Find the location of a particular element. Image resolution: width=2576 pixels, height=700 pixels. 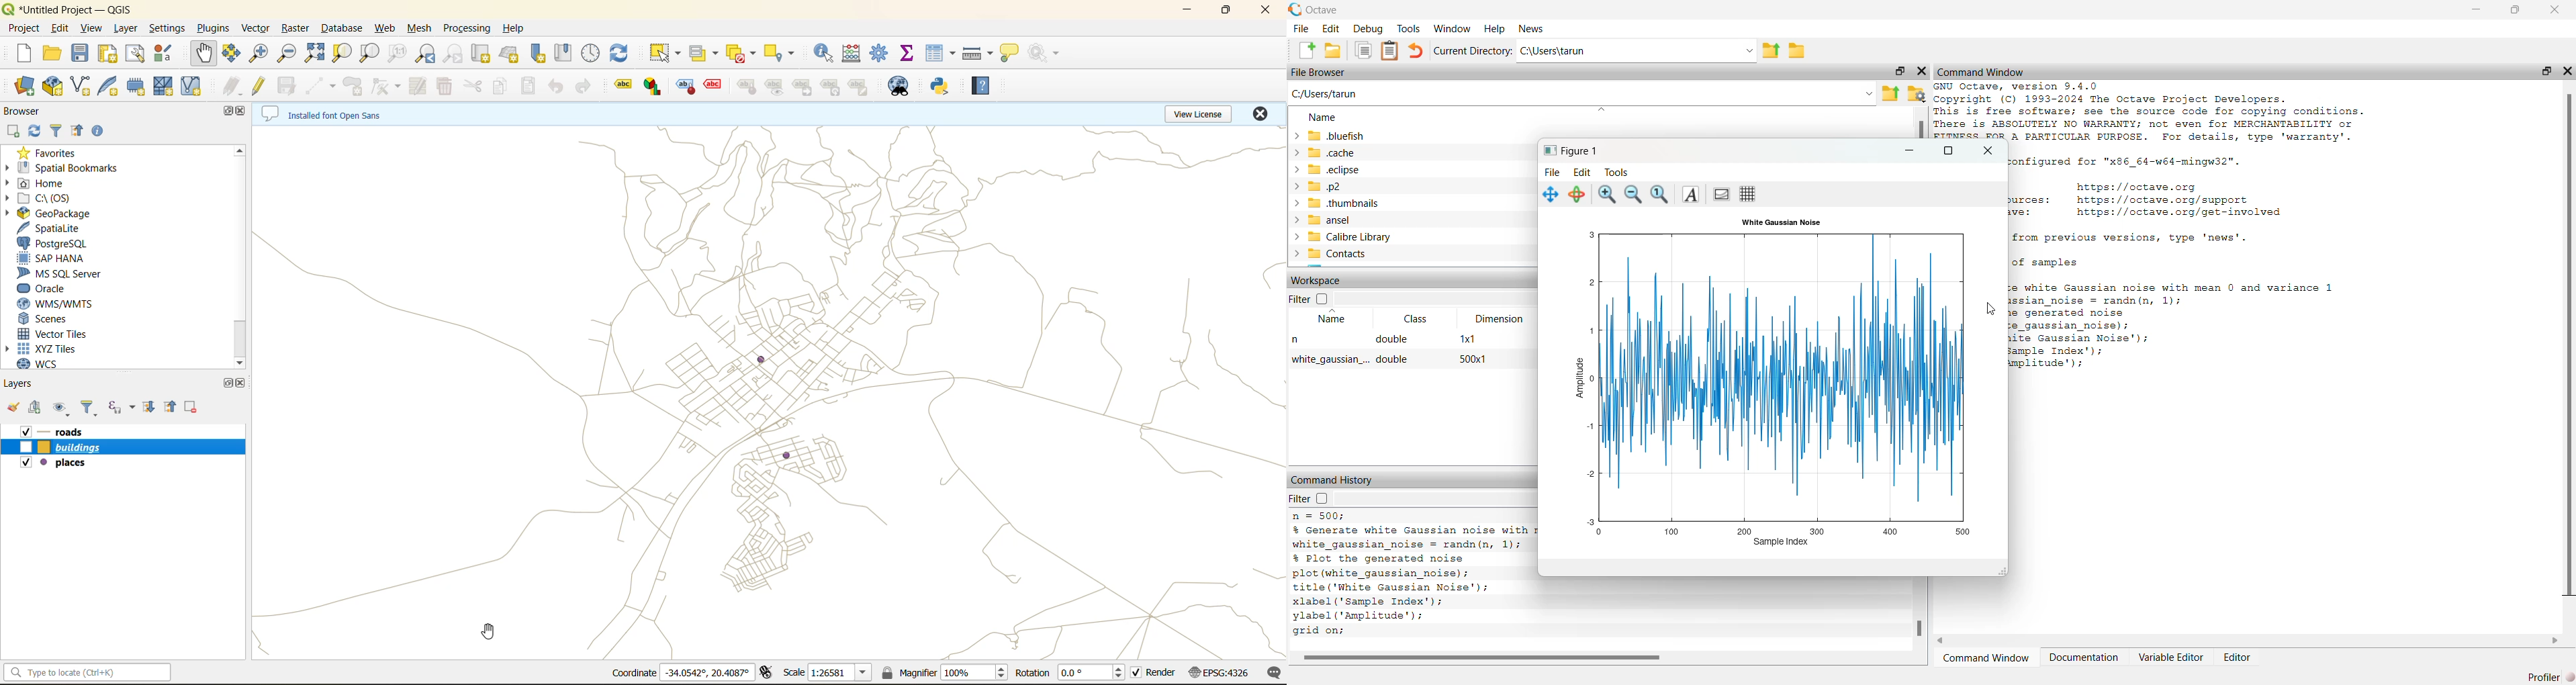

database is located at coordinates (342, 26).